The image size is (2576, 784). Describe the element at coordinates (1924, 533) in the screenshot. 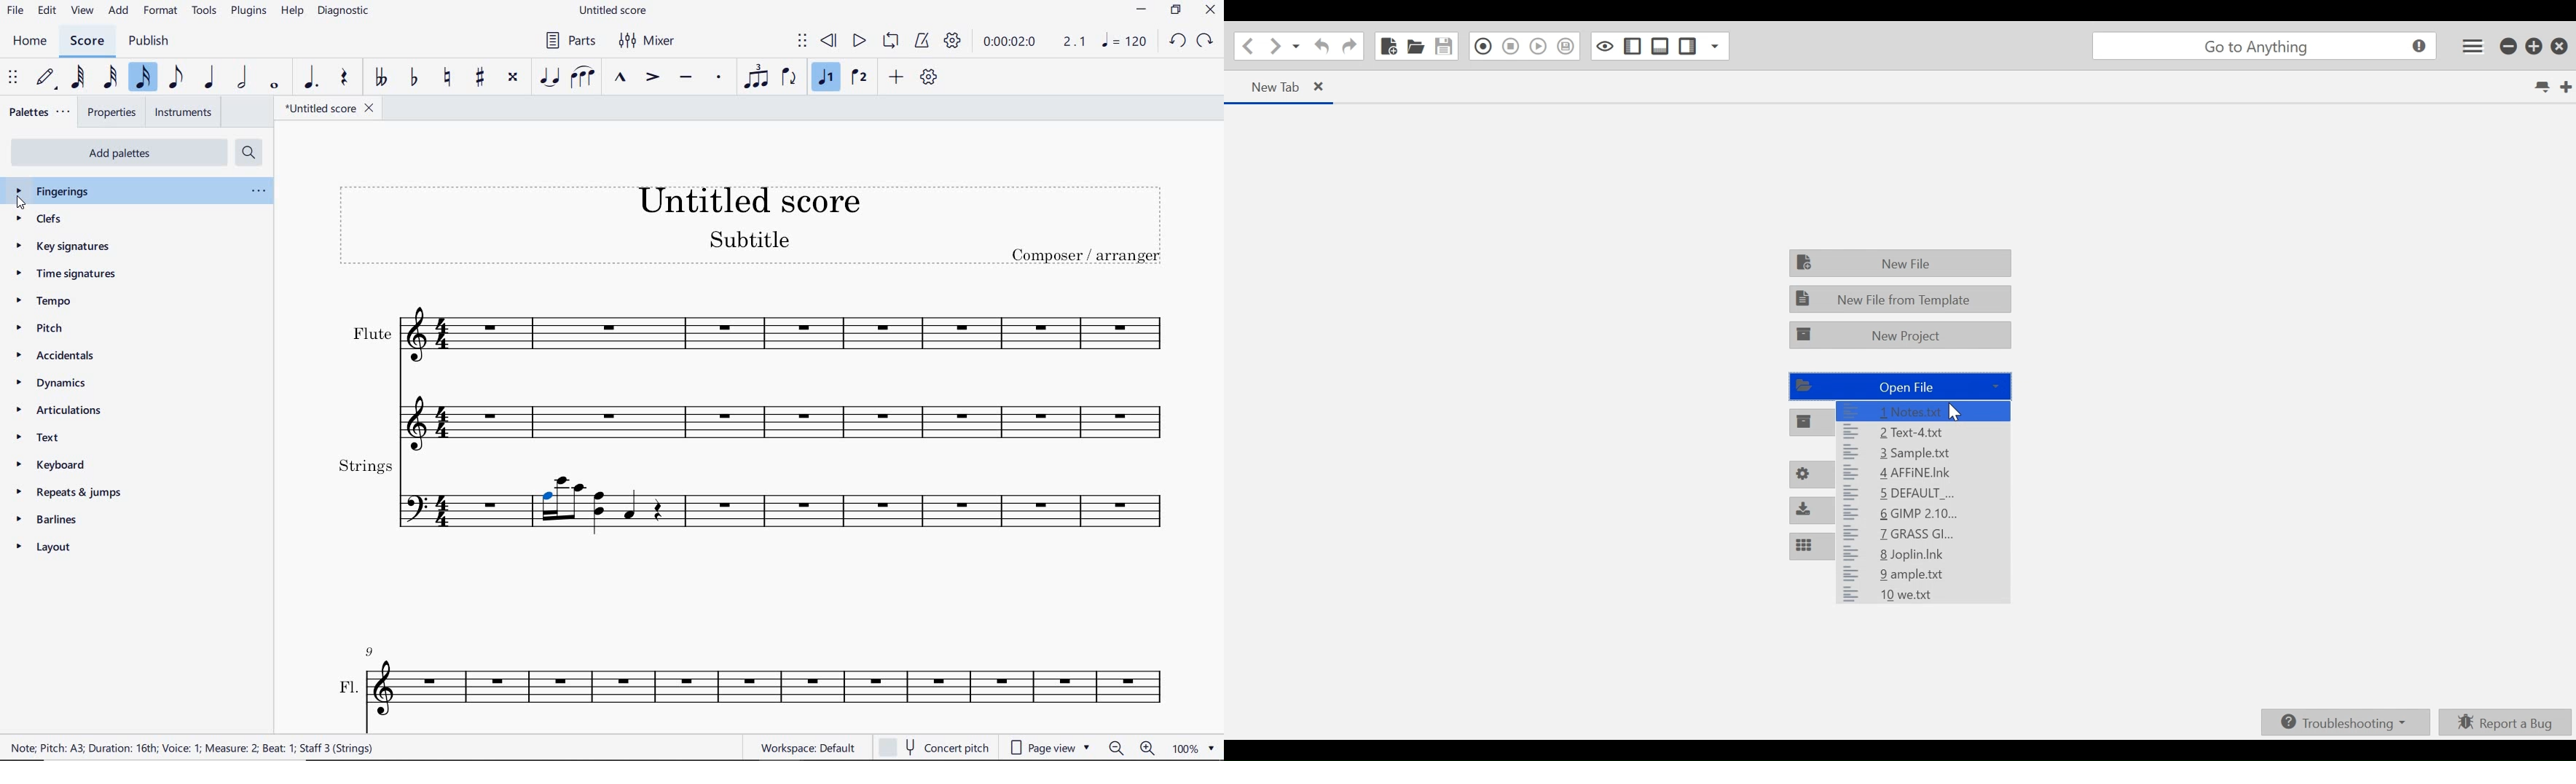

I see `7 GRASS Gl...` at that location.